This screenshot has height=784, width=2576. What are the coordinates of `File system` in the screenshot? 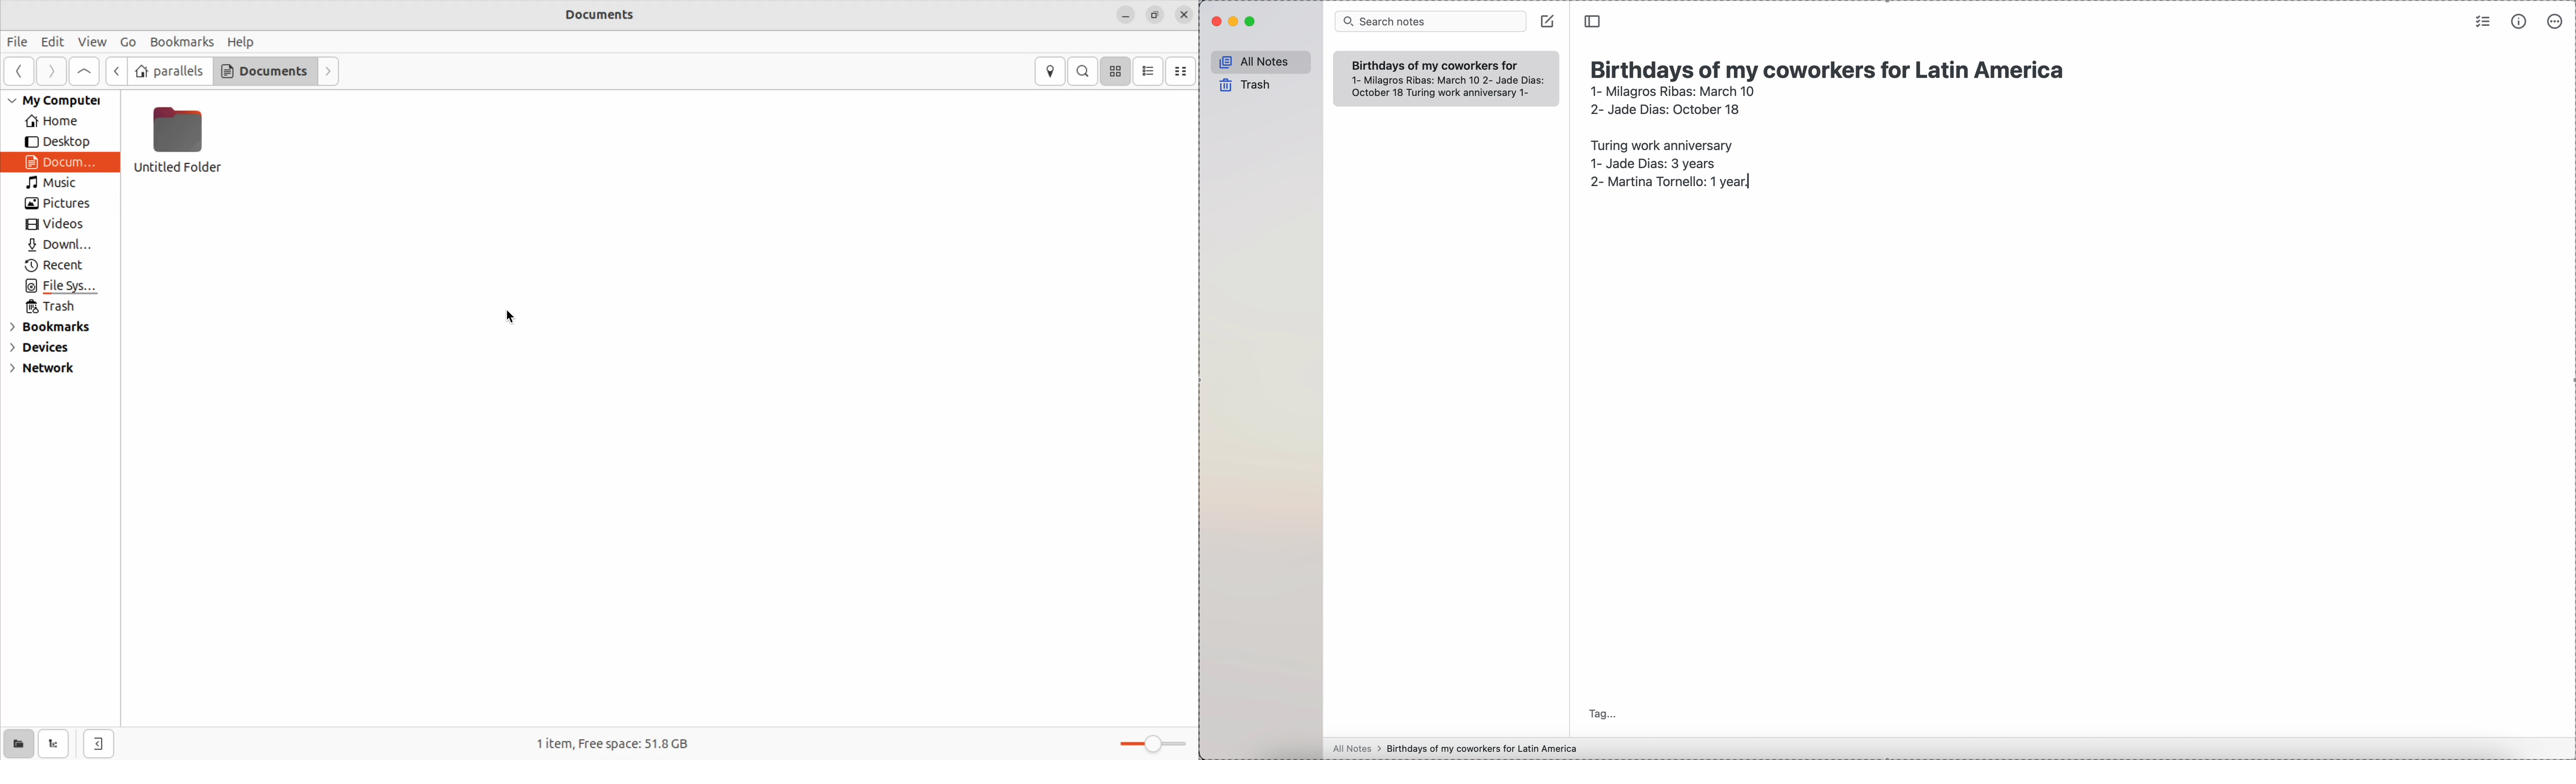 It's located at (62, 288).